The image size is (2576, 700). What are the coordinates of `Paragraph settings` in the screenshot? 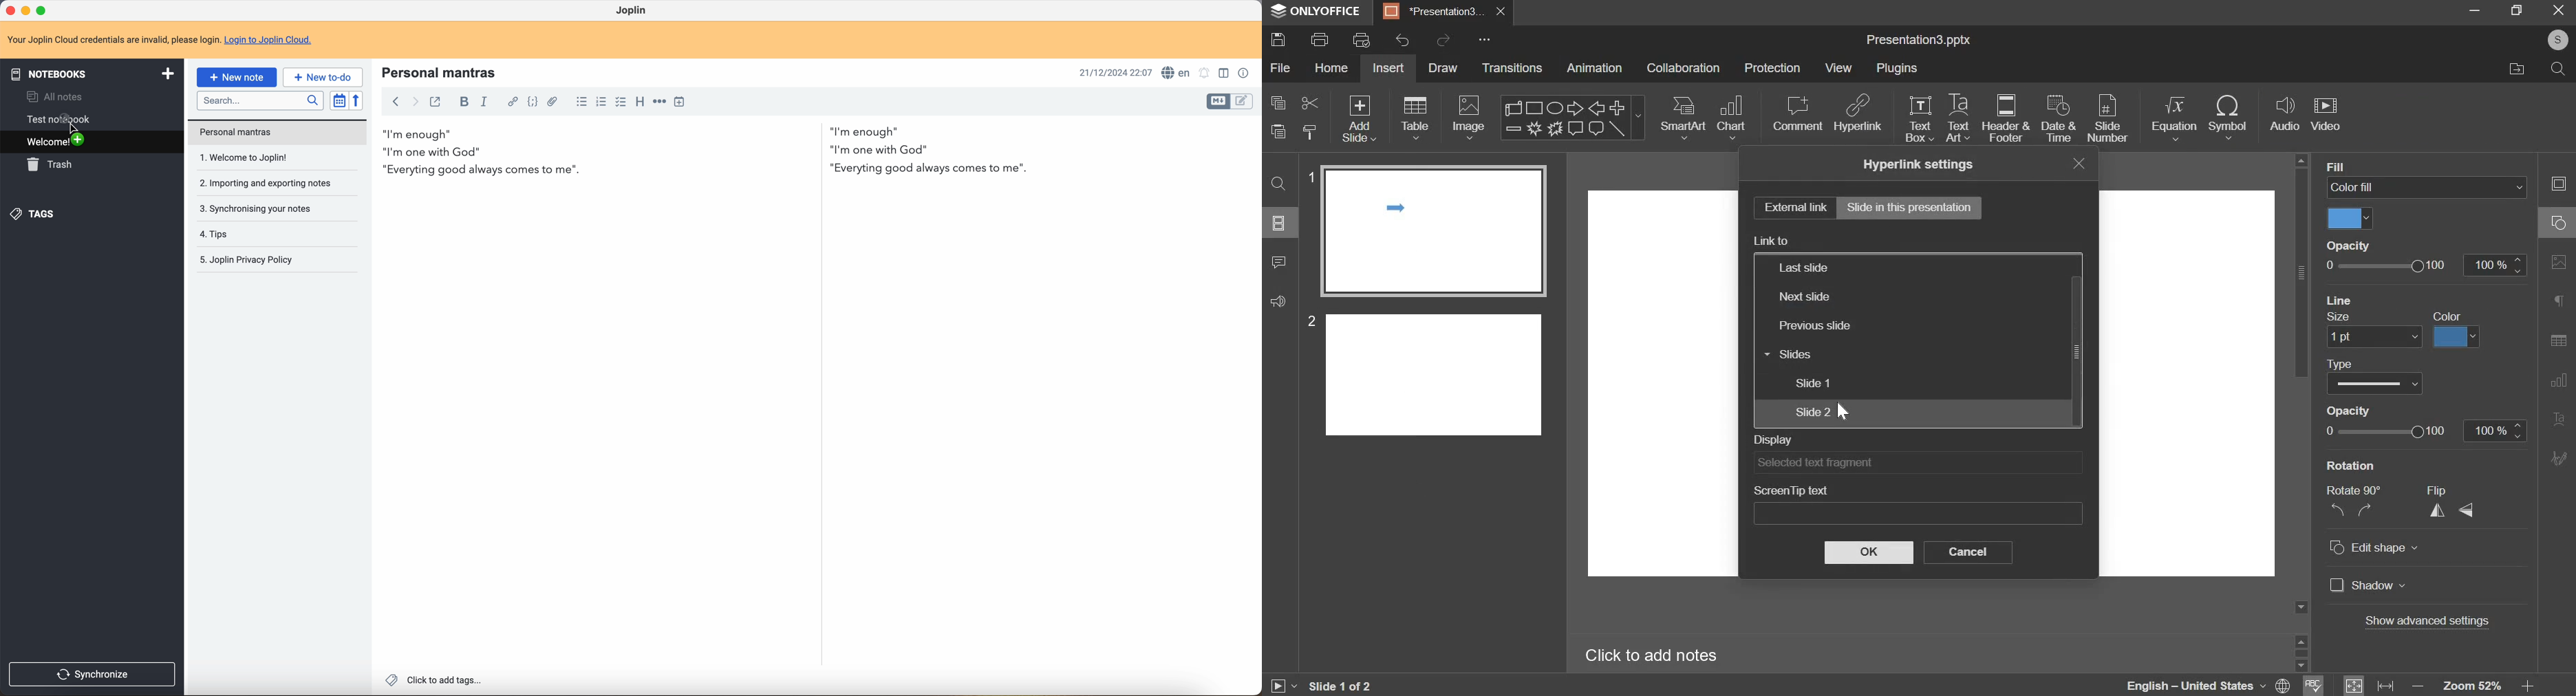 It's located at (2559, 300).